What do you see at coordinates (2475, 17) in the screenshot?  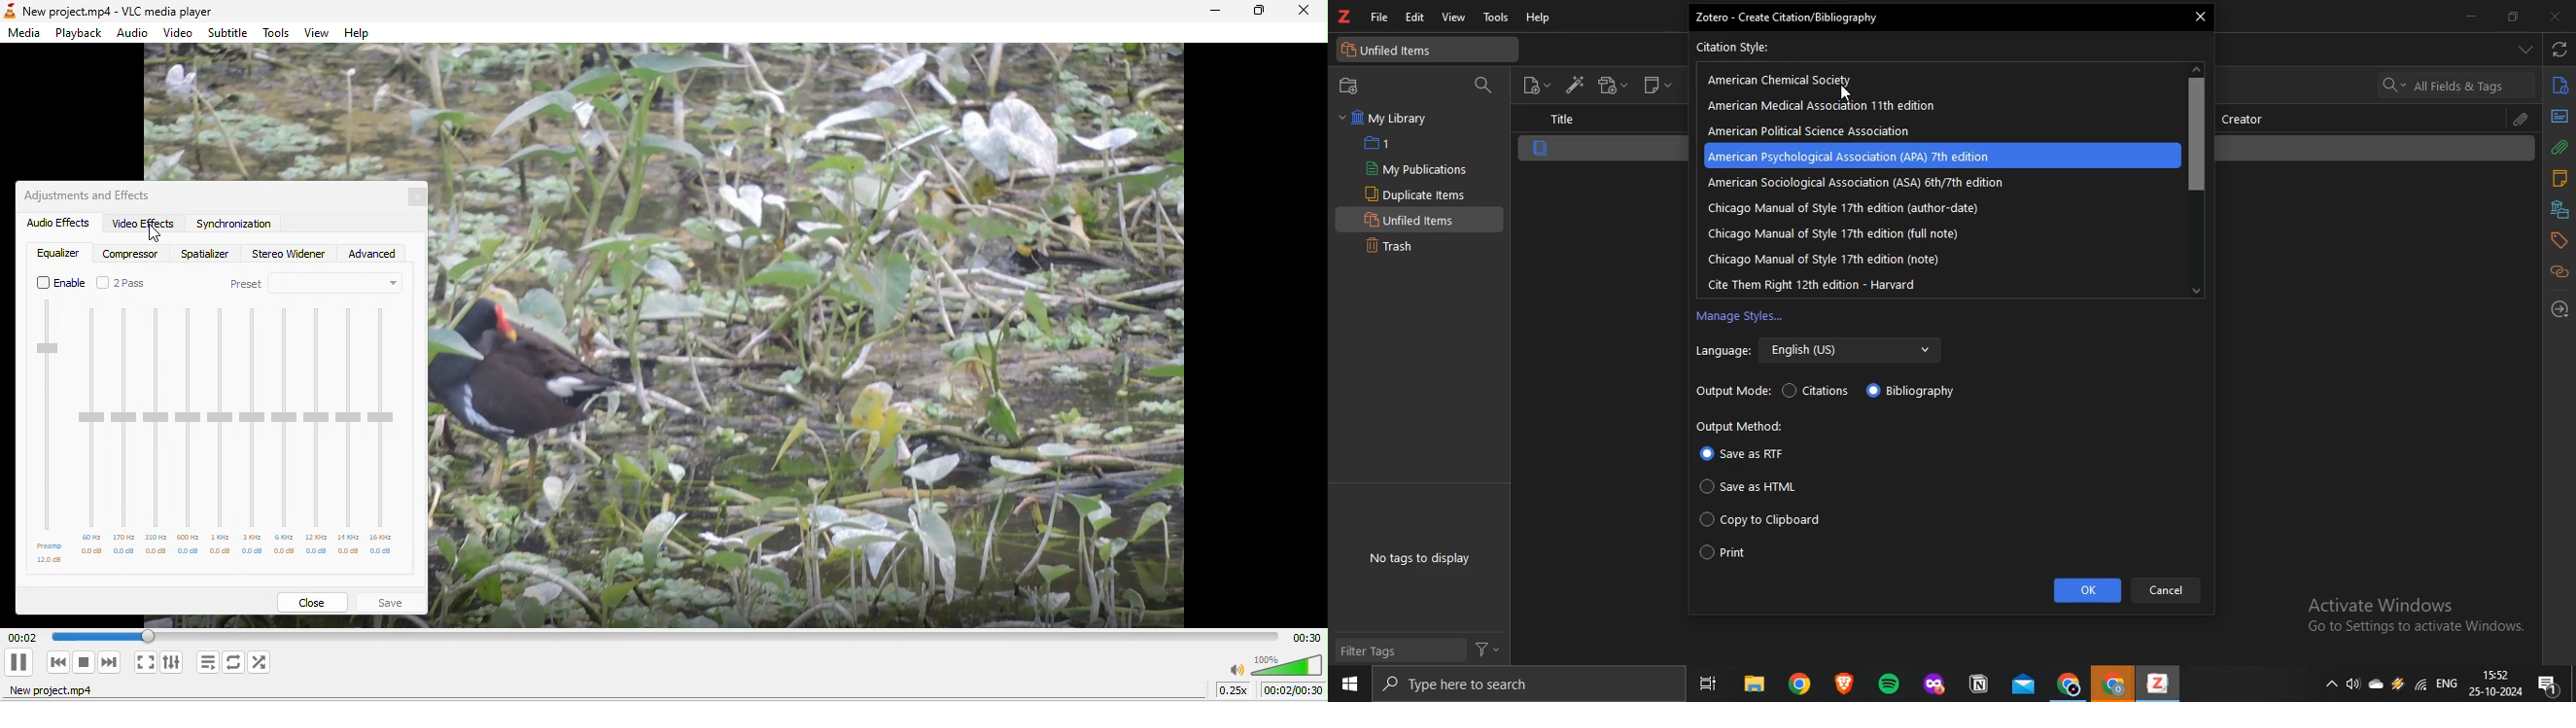 I see `minimize` at bounding box center [2475, 17].